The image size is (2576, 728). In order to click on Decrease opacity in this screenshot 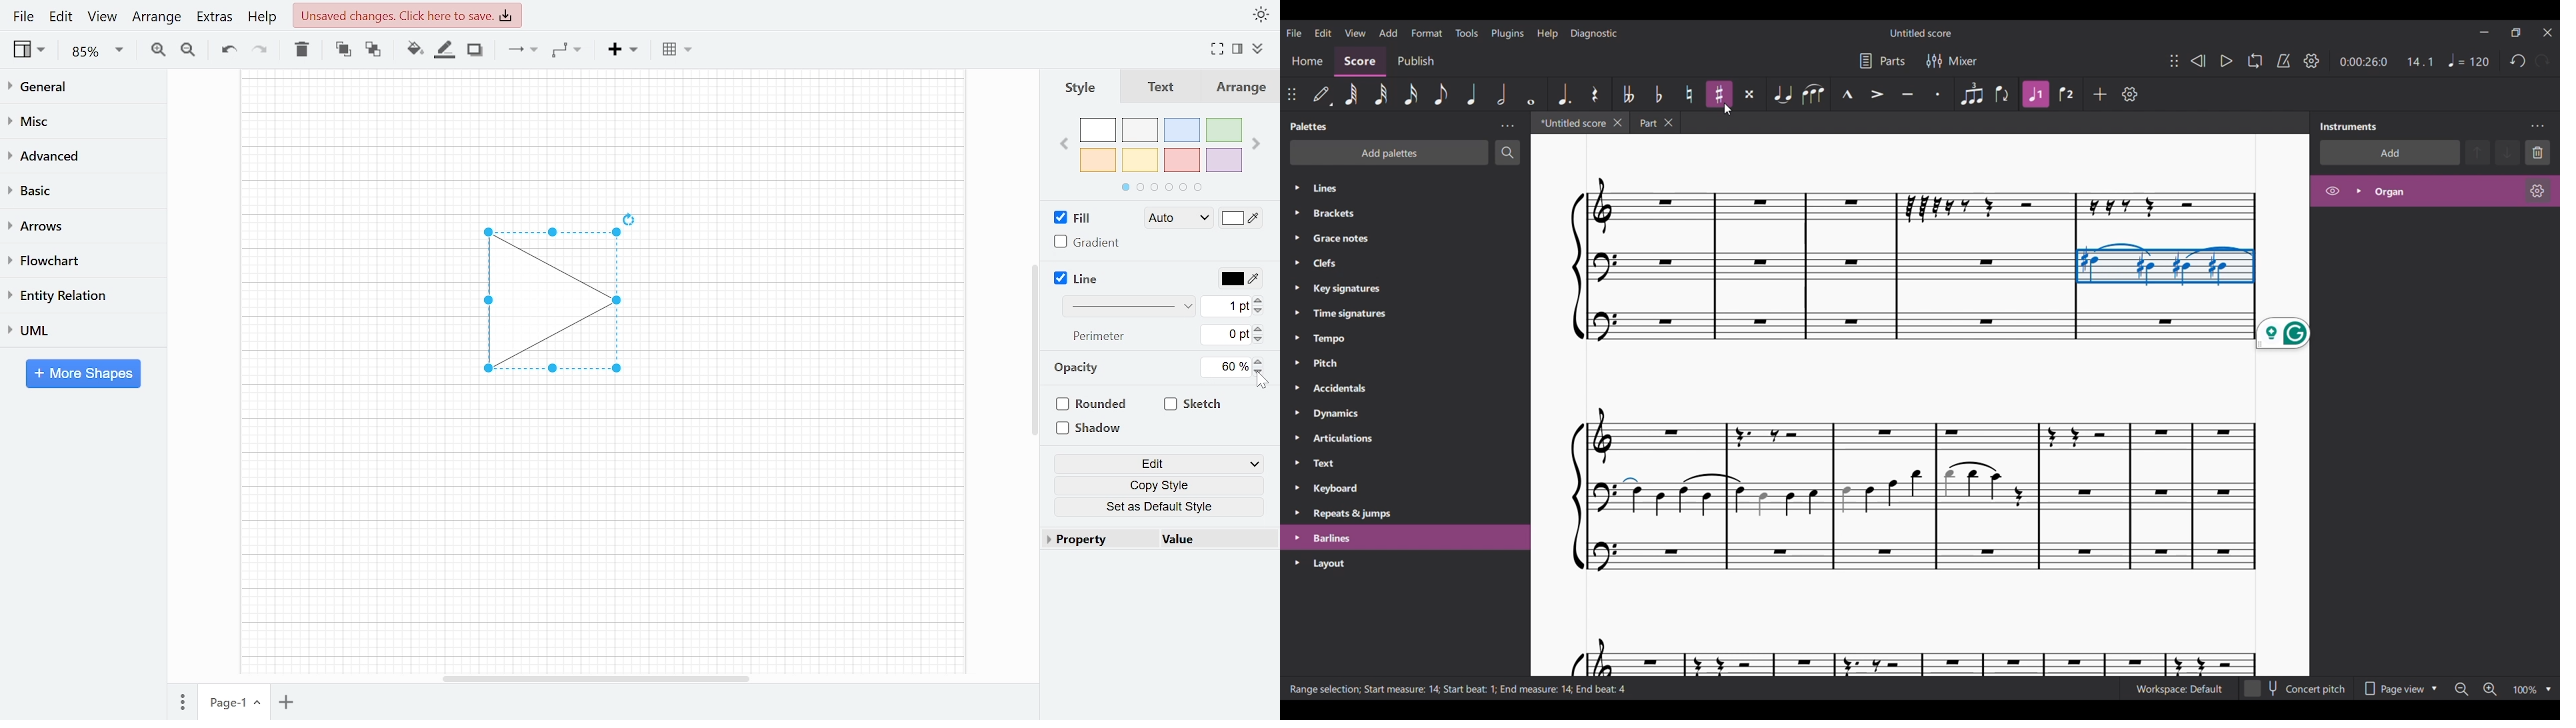, I will do `click(1261, 372)`.